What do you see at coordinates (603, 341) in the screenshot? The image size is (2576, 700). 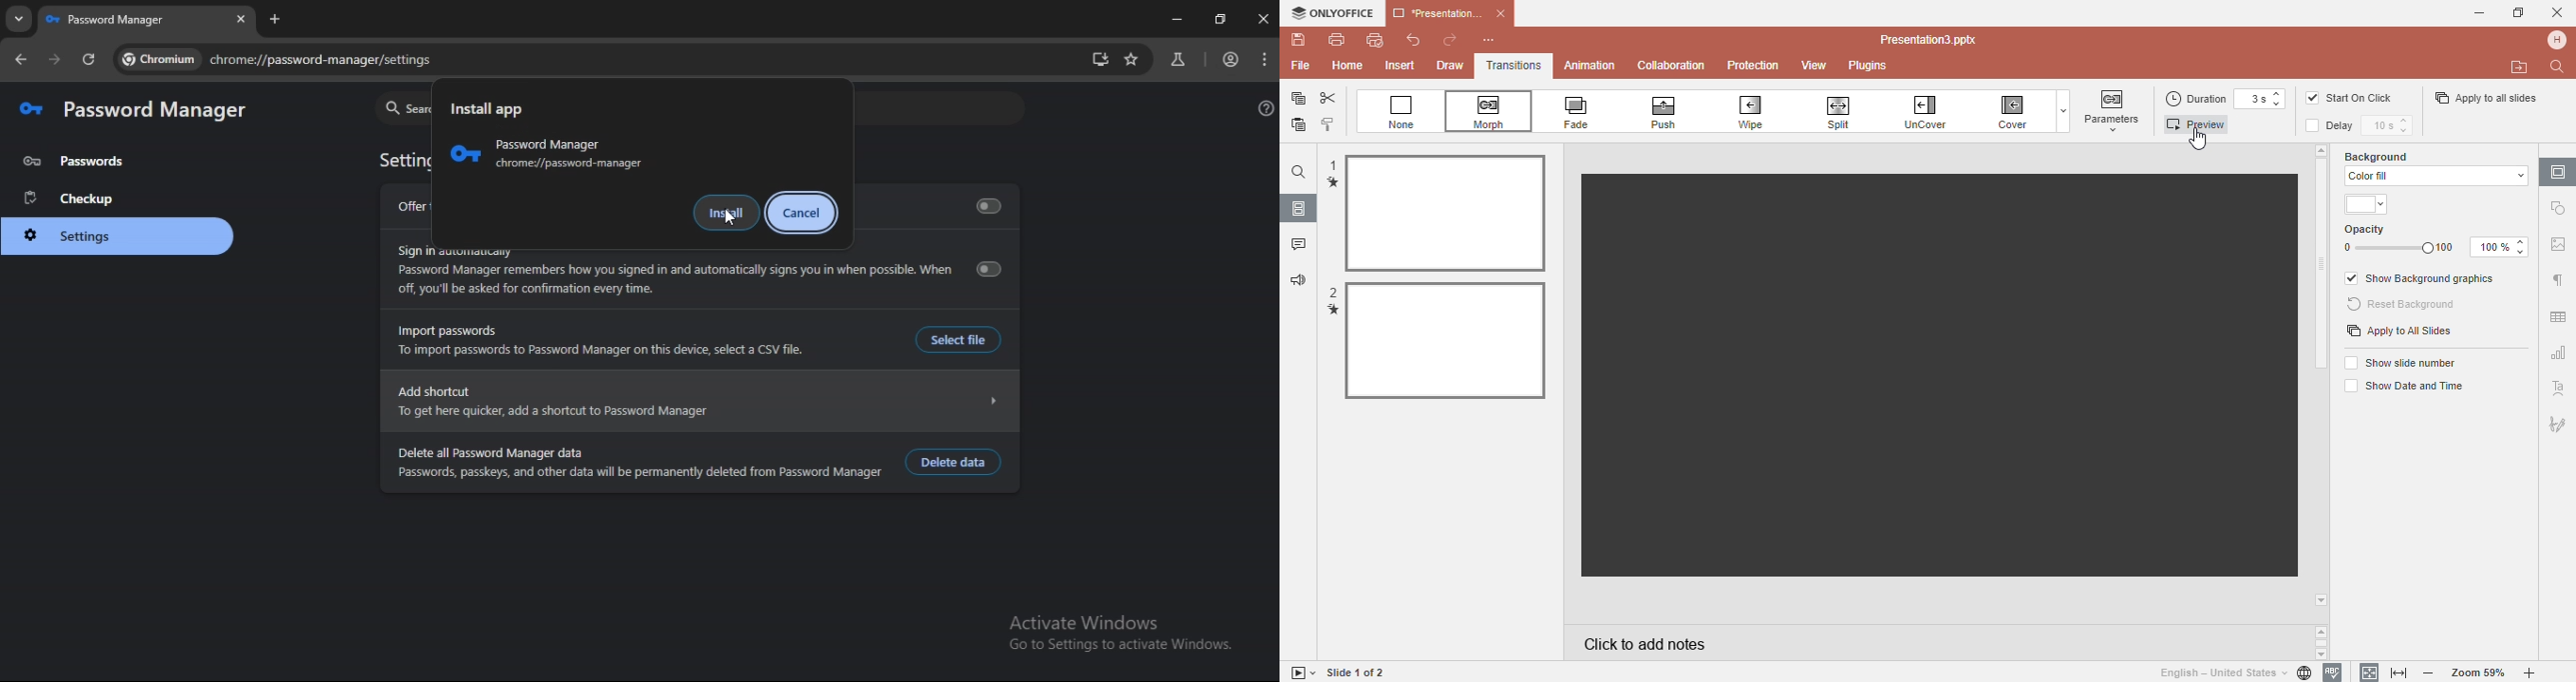 I see `Import passwords
To import passwords to Password Manager on this device, select a CSV file.` at bounding box center [603, 341].